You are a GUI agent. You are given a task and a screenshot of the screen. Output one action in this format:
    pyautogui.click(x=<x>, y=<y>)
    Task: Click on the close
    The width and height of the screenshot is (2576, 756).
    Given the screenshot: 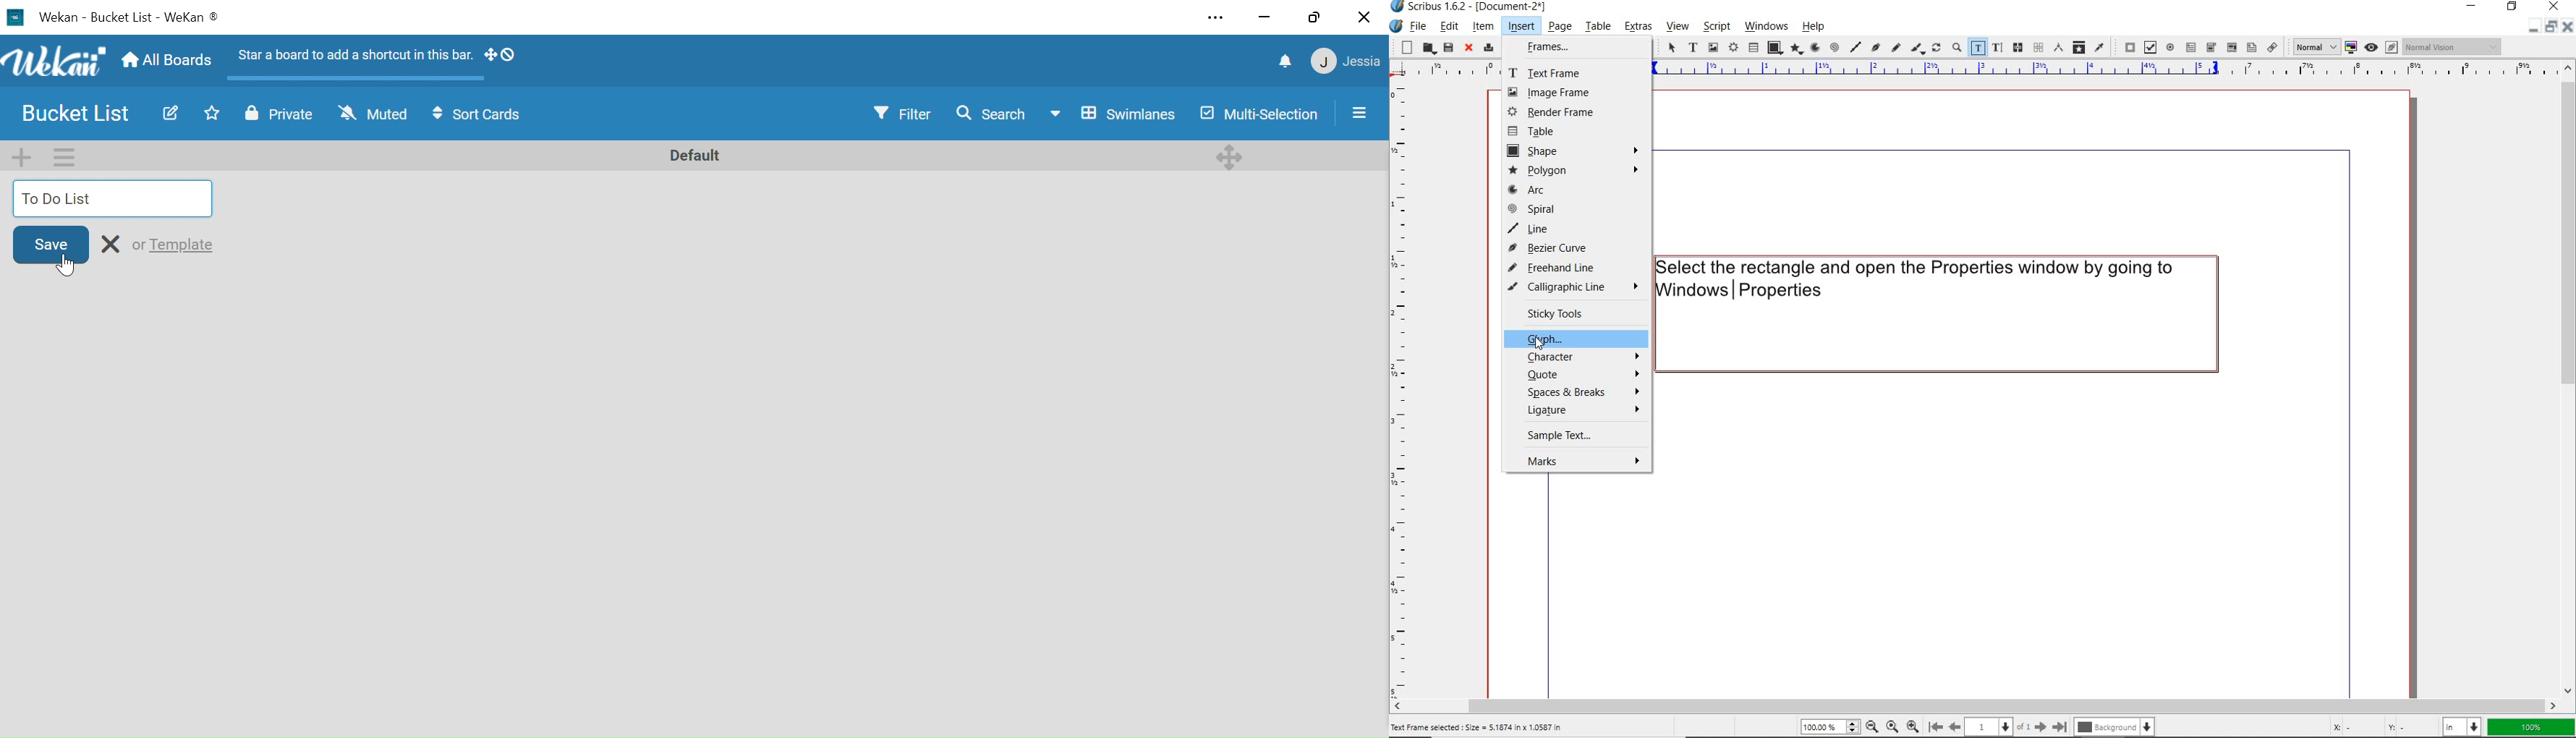 What is the action you would take?
    pyautogui.click(x=2554, y=8)
    